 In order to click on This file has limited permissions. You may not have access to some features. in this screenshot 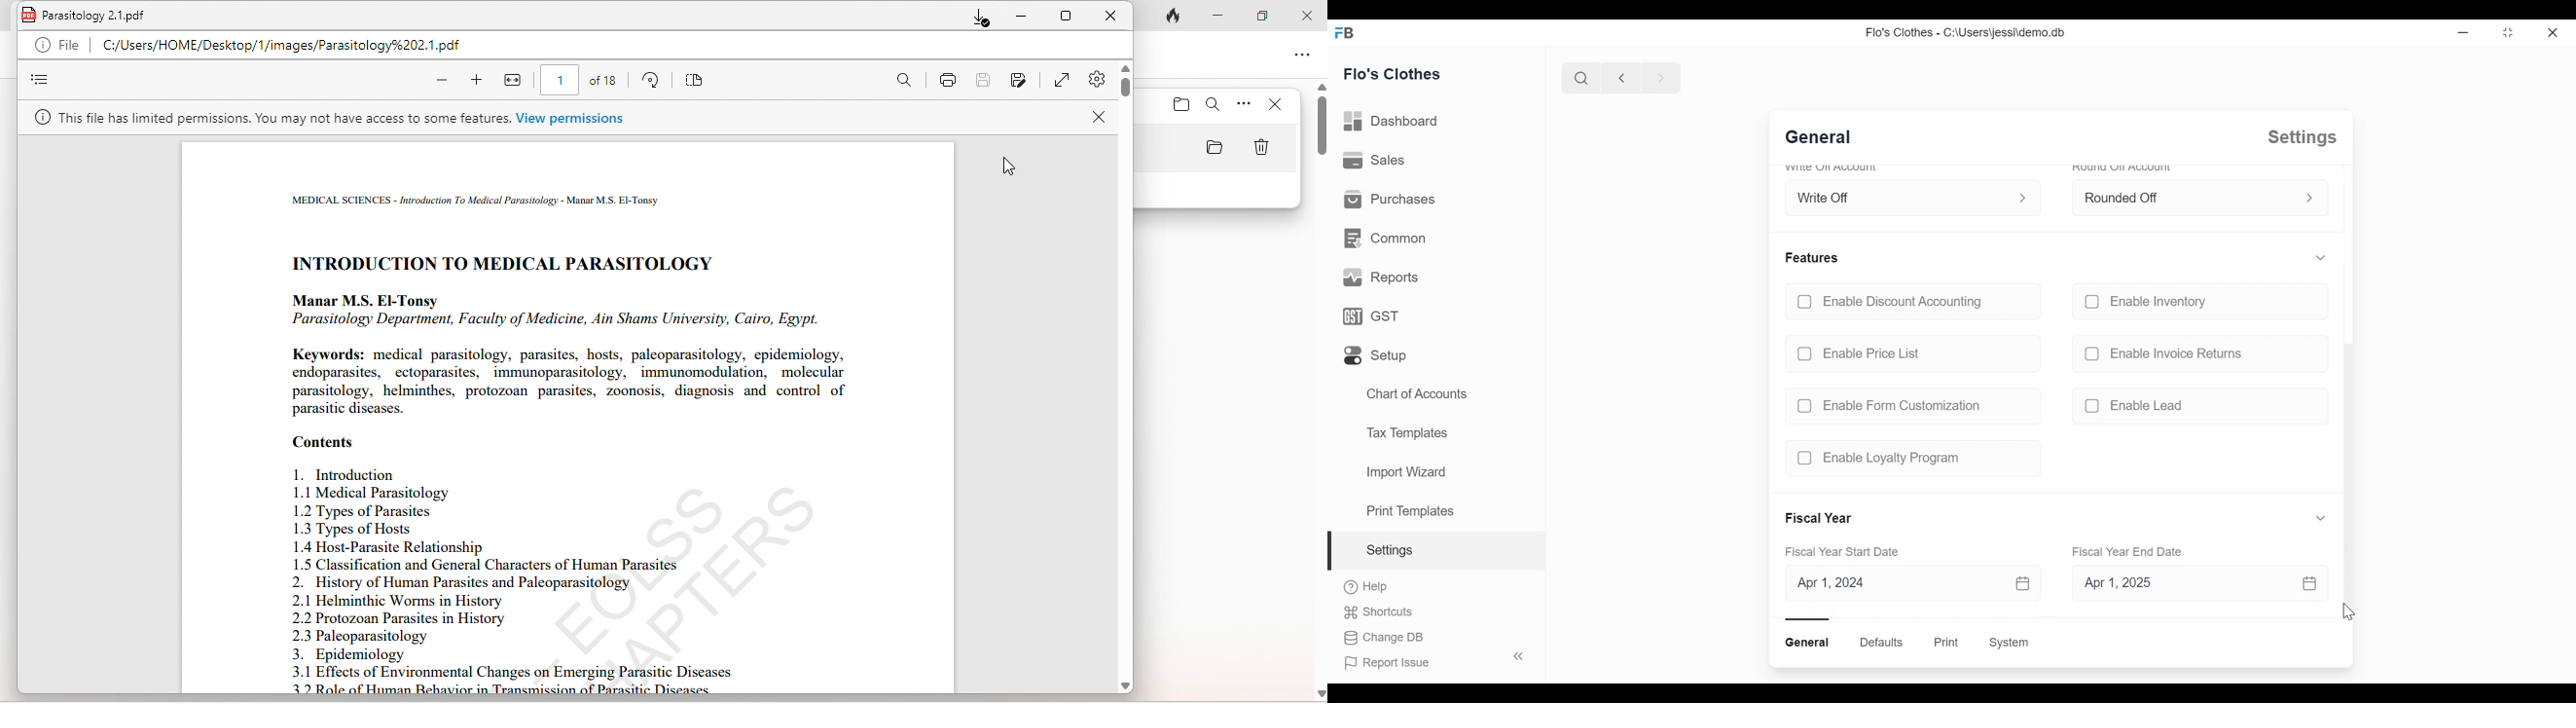, I will do `click(270, 118)`.